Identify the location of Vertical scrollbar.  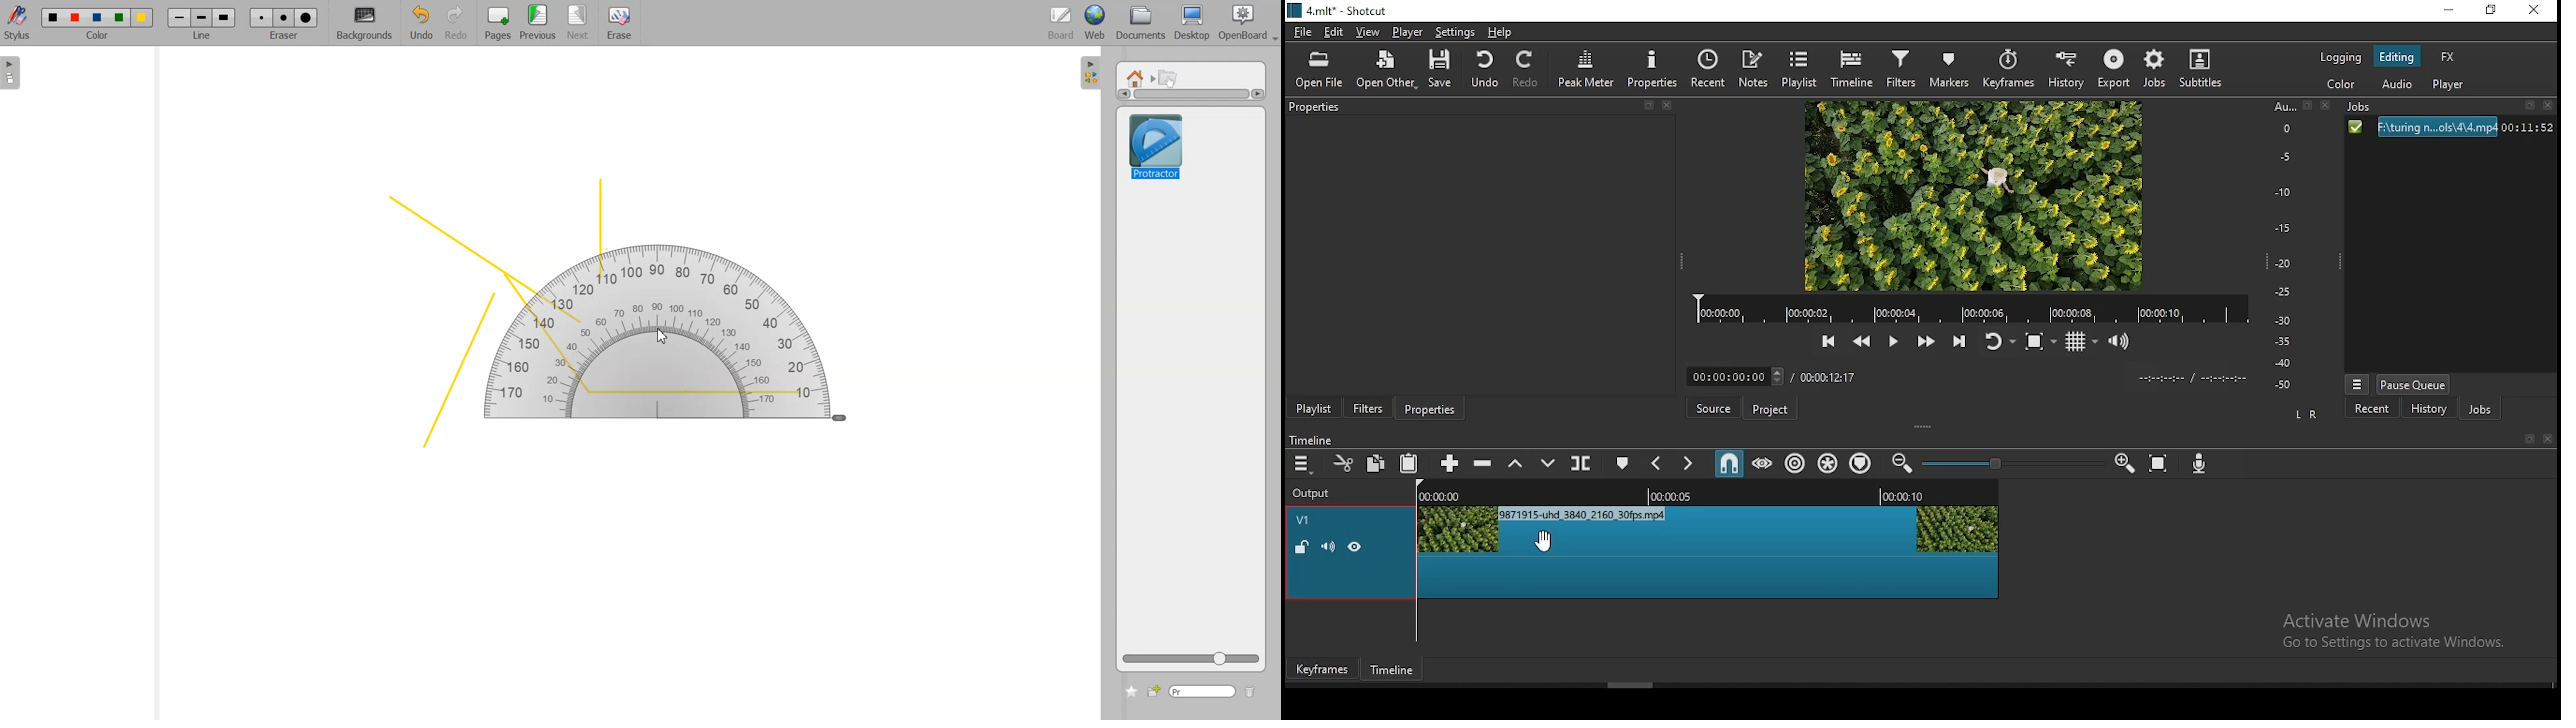
(1191, 94).